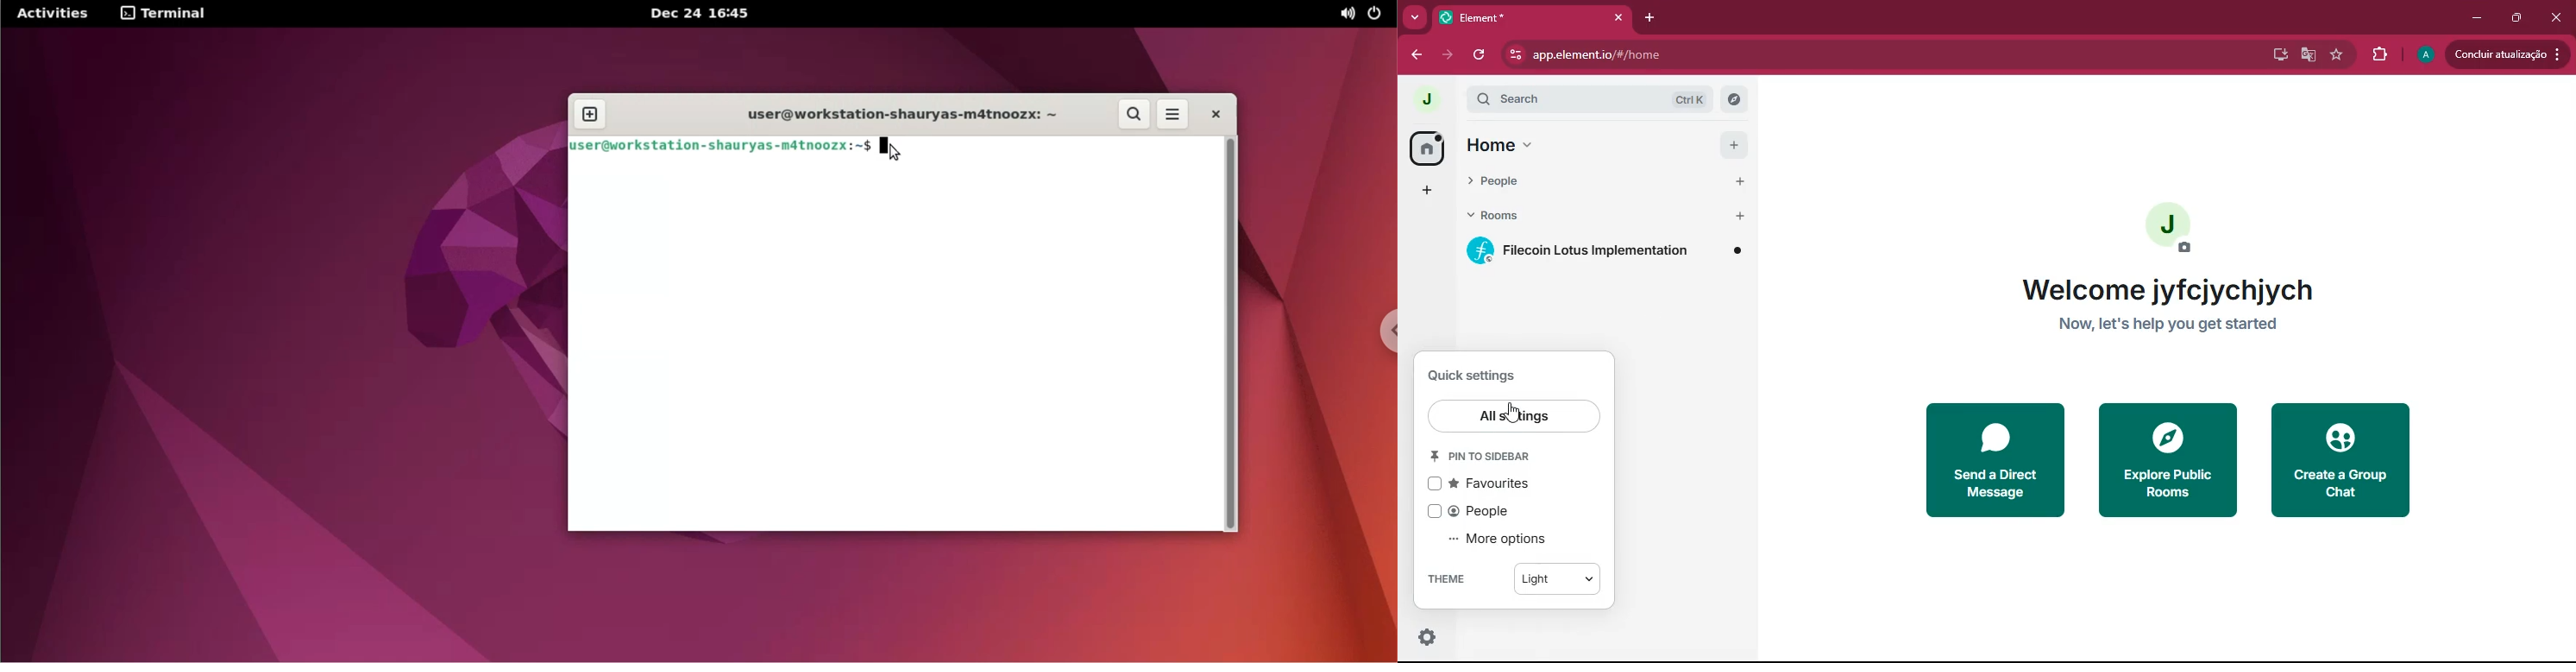 The image size is (2576, 672). What do you see at coordinates (1516, 416) in the screenshot?
I see `all settings` at bounding box center [1516, 416].